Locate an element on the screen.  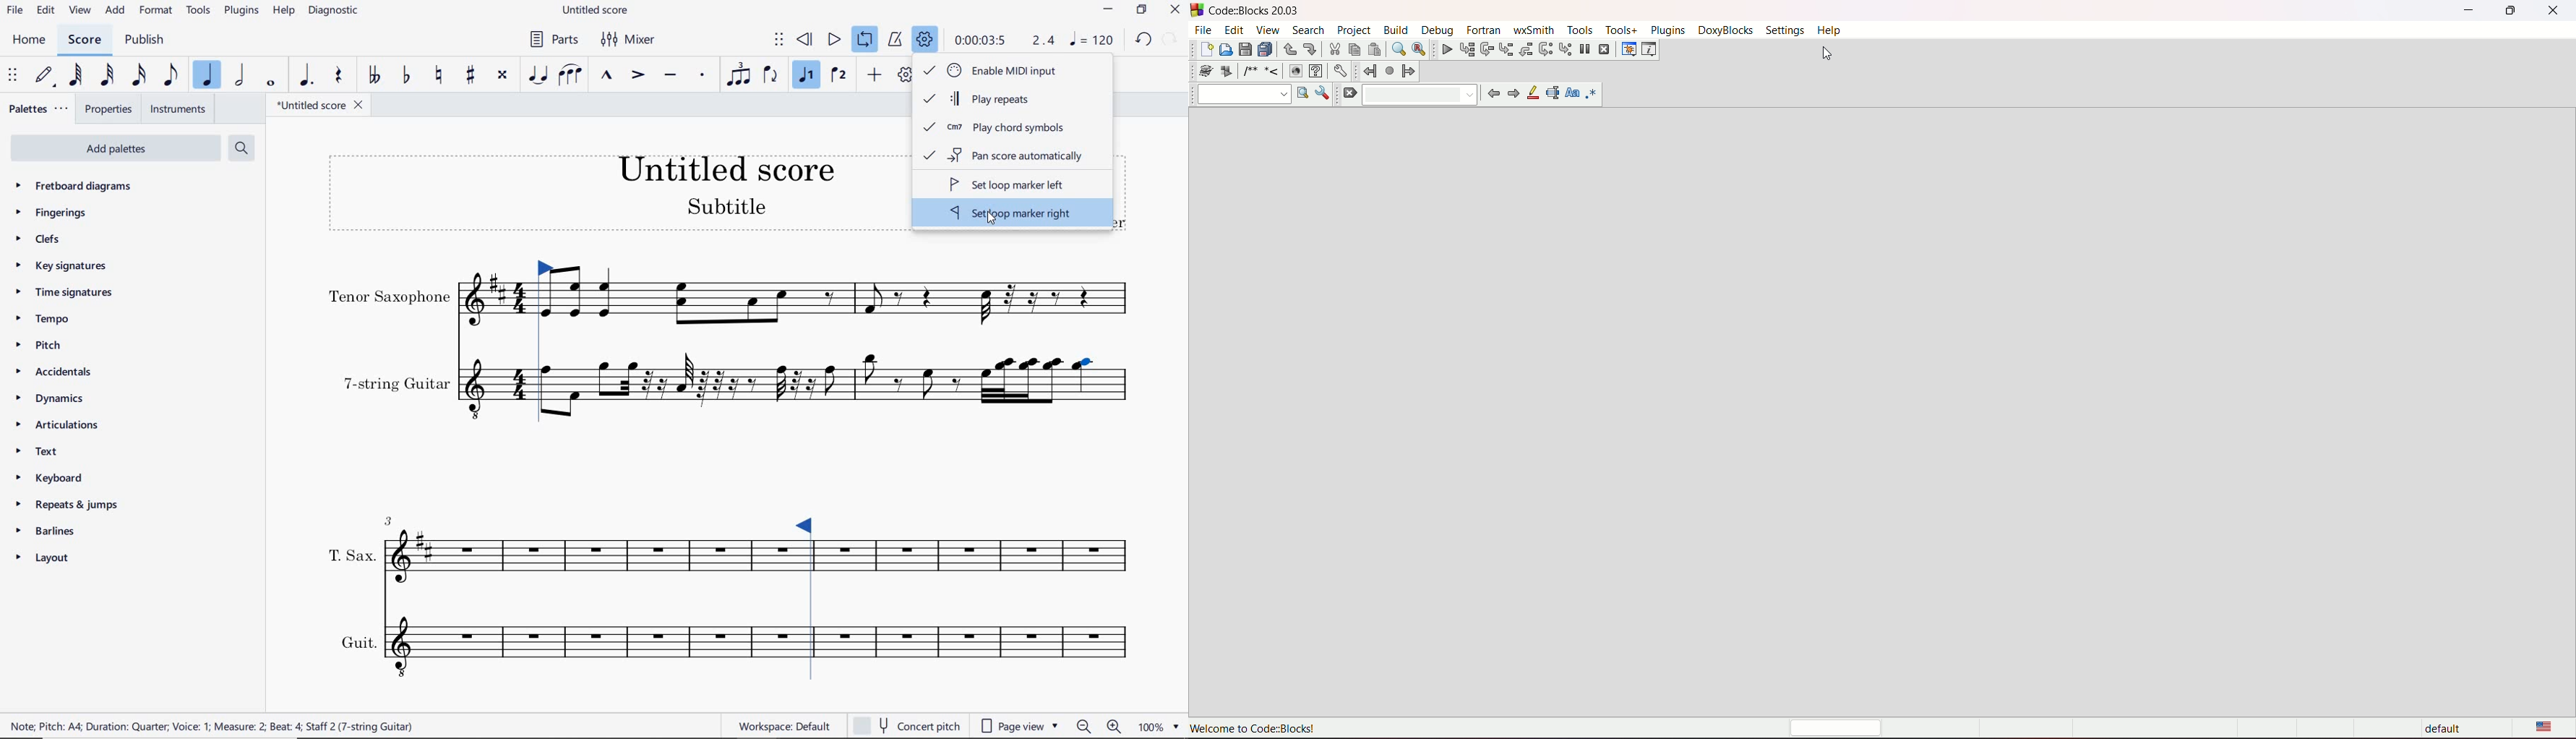
KEY SIGNATURES is located at coordinates (62, 265).